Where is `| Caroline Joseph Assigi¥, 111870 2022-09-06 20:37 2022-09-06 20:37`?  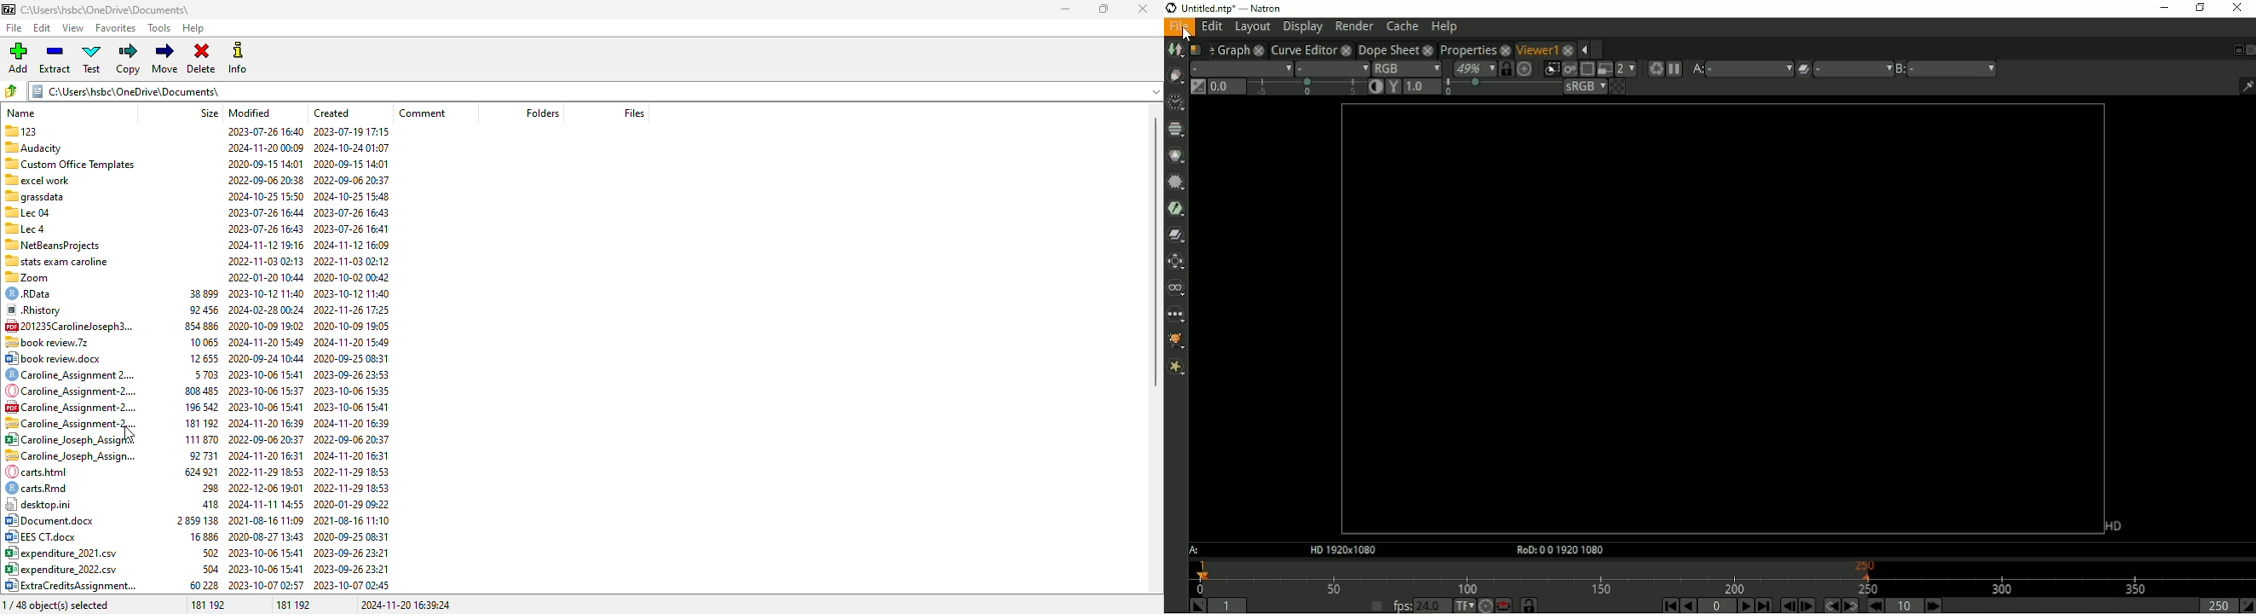
| Caroline Joseph Assigi¥, 111870 2022-09-06 20:37 2022-09-06 20:37 is located at coordinates (196, 439).